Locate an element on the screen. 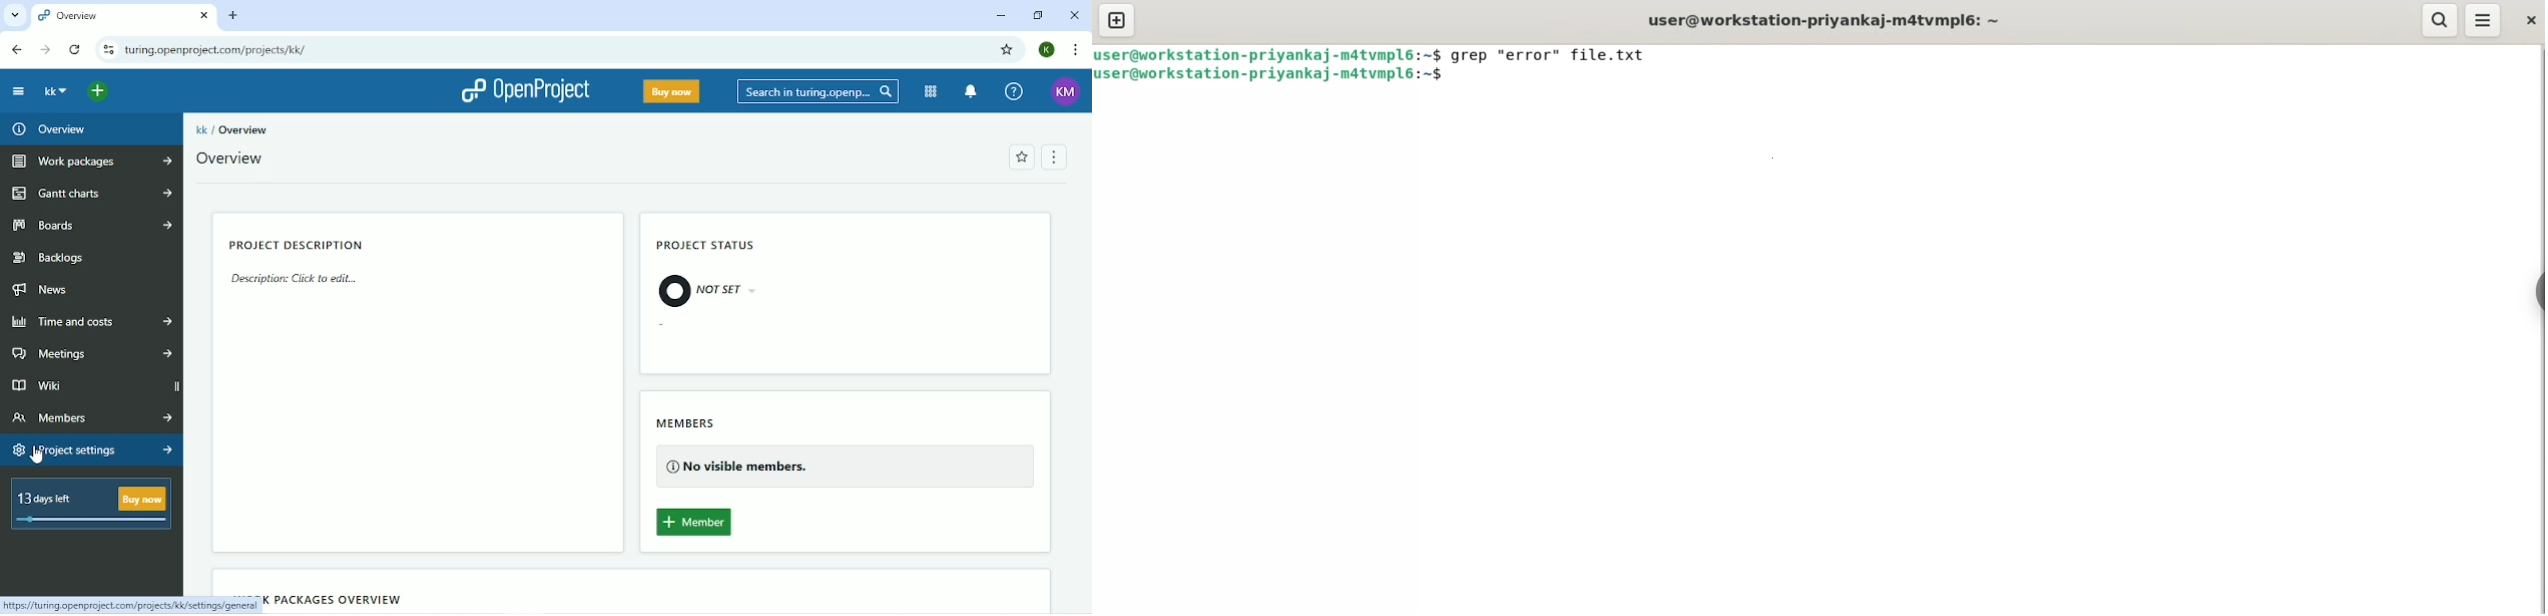 The image size is (2548, 616). Meetings is located at coordinates (92, 354).